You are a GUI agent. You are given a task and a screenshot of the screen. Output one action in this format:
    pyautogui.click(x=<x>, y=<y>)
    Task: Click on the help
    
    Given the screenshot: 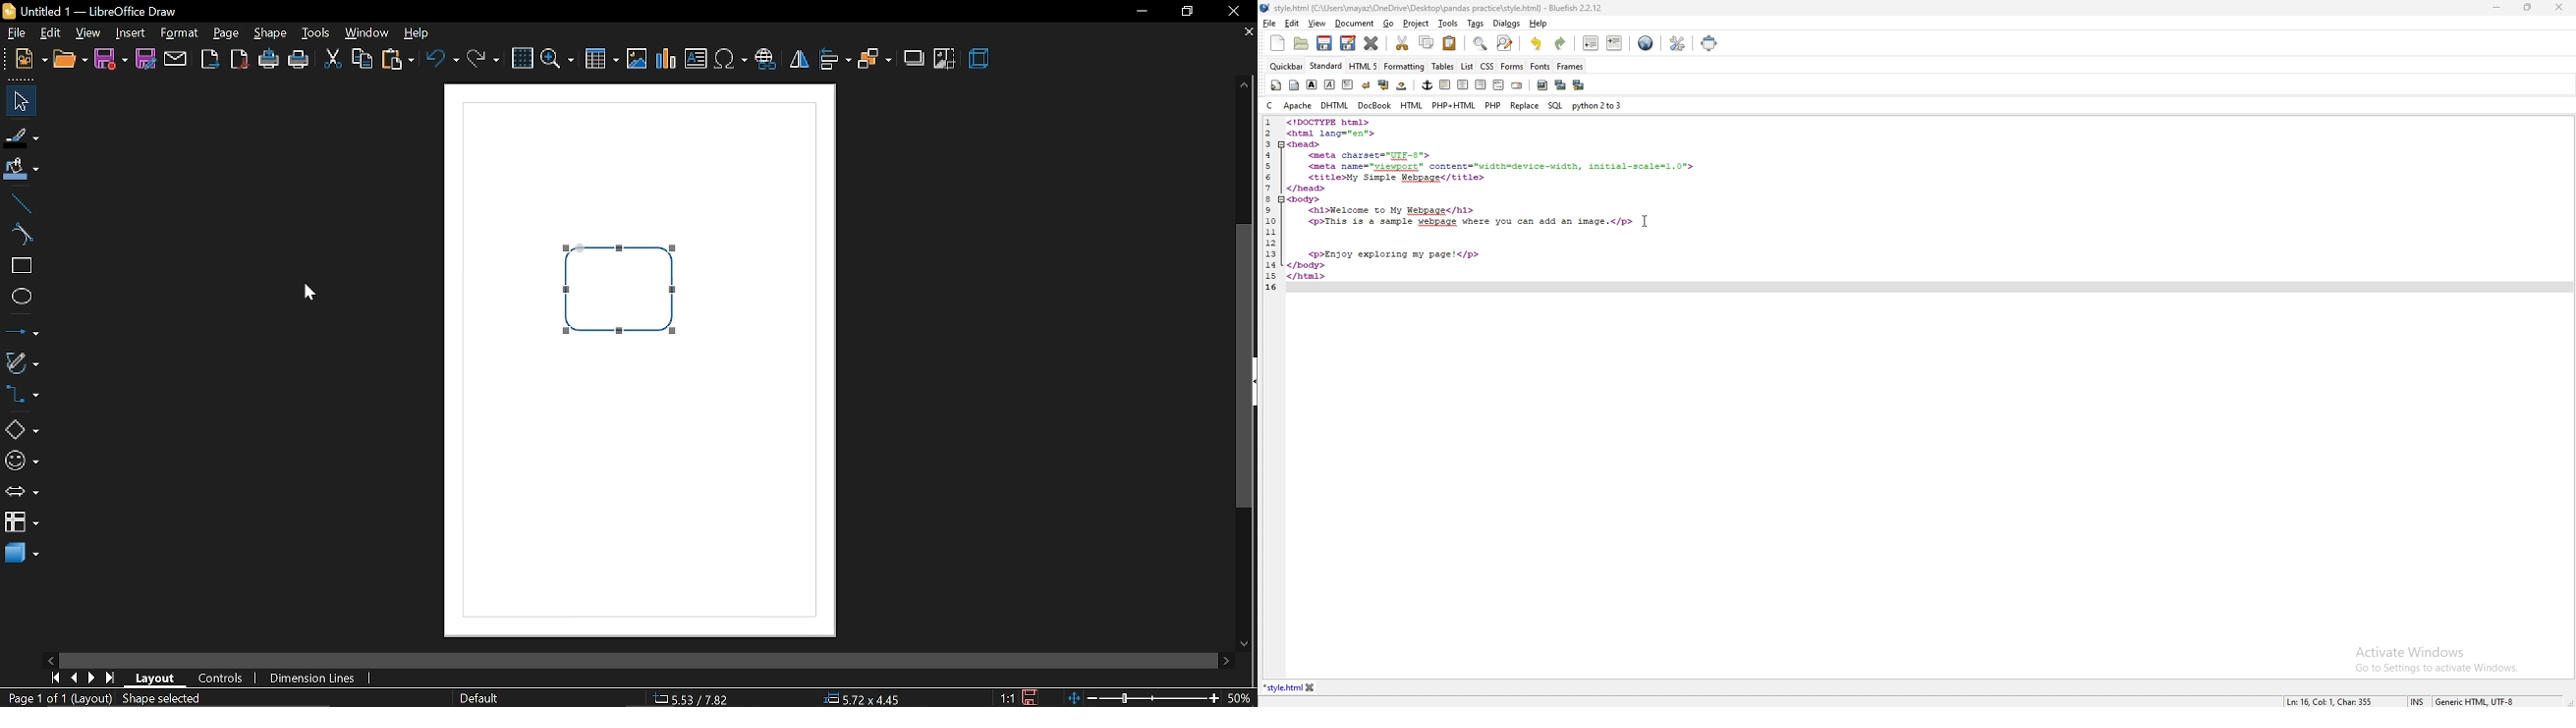 What is the action you would take?
    pyautogui.click(x=421, y=33)
    